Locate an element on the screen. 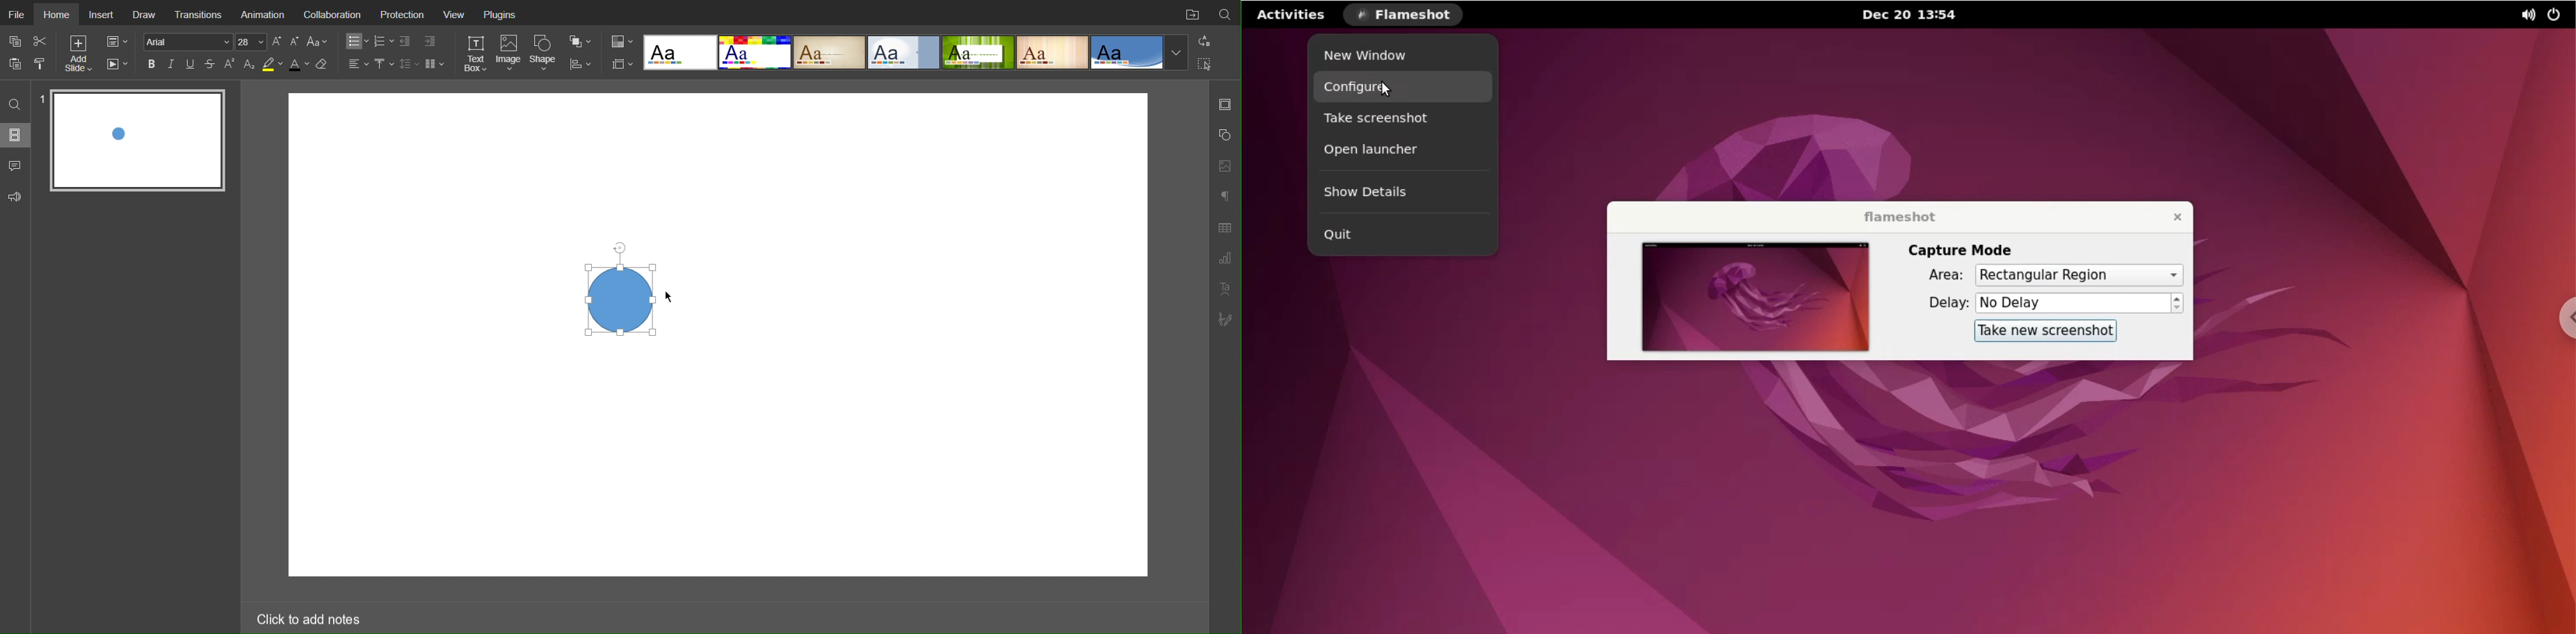 The width and height of the screenshot is (2576, 644). Erase is located at coordinates (324, 65).